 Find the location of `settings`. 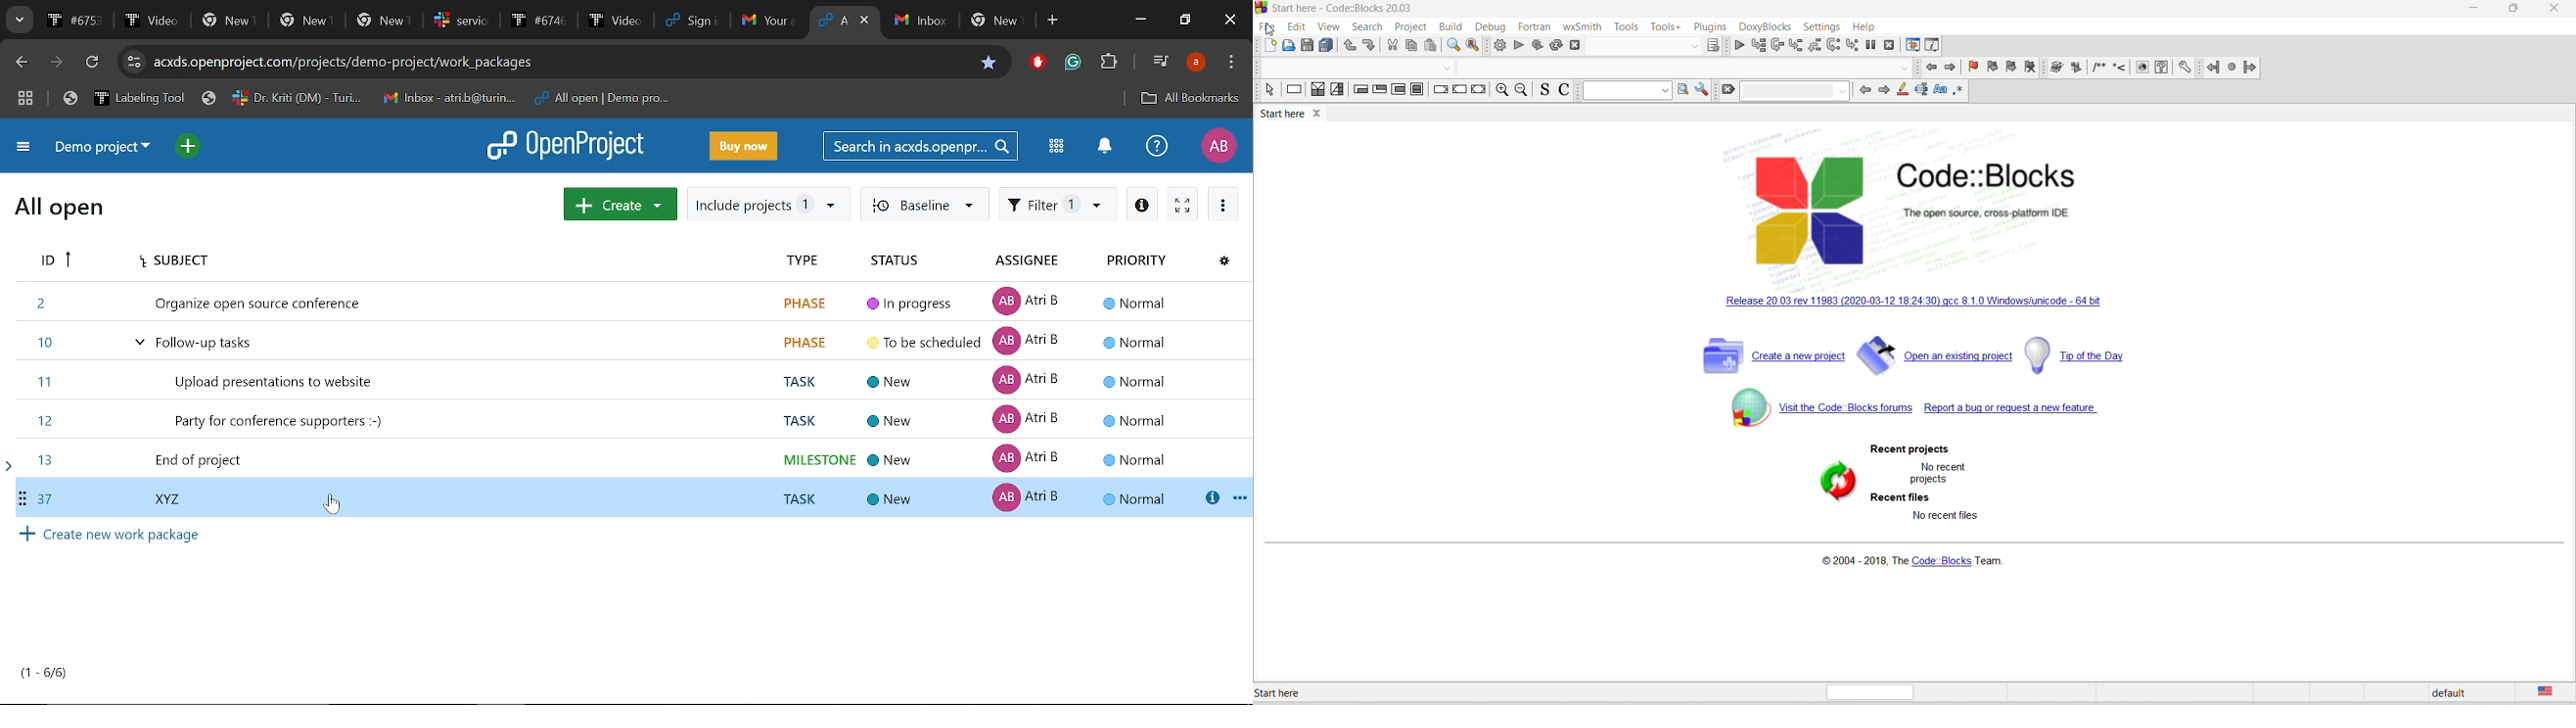

settings is located at coordinates (1824, 27).